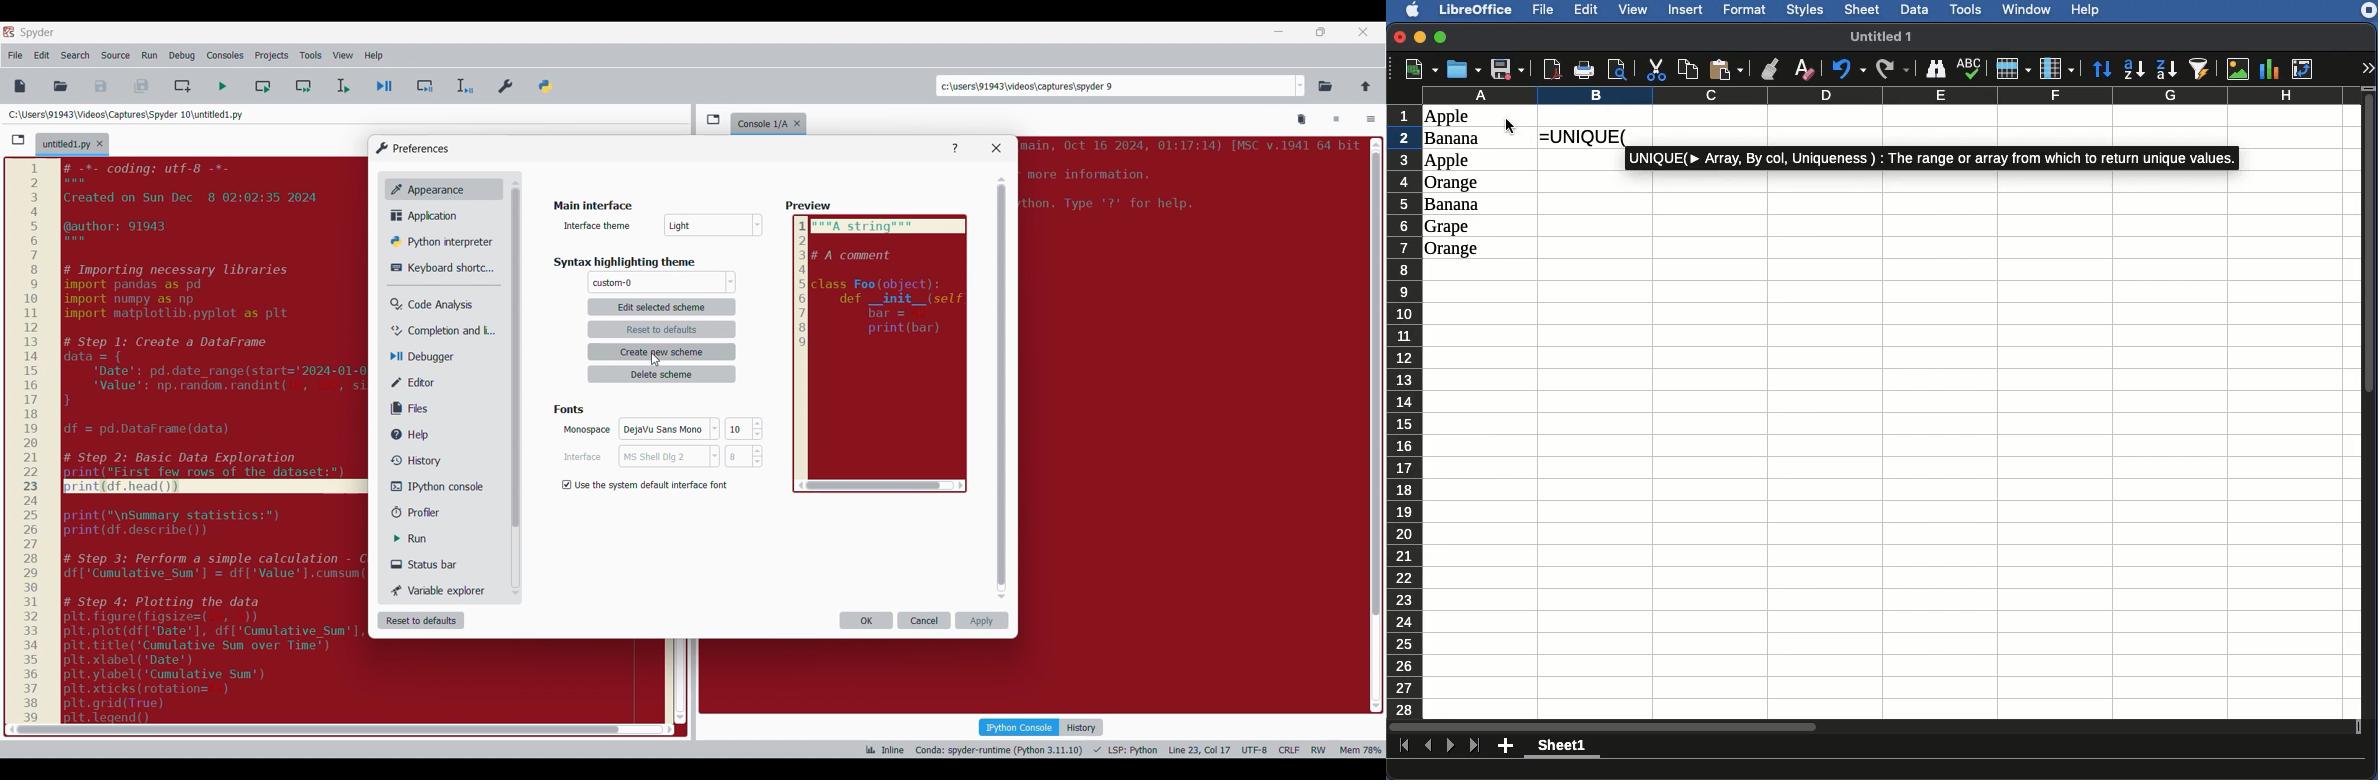 The height and width of the screenshot is (784, 2380). I want to click on Browse tabs, so click(18, 140).